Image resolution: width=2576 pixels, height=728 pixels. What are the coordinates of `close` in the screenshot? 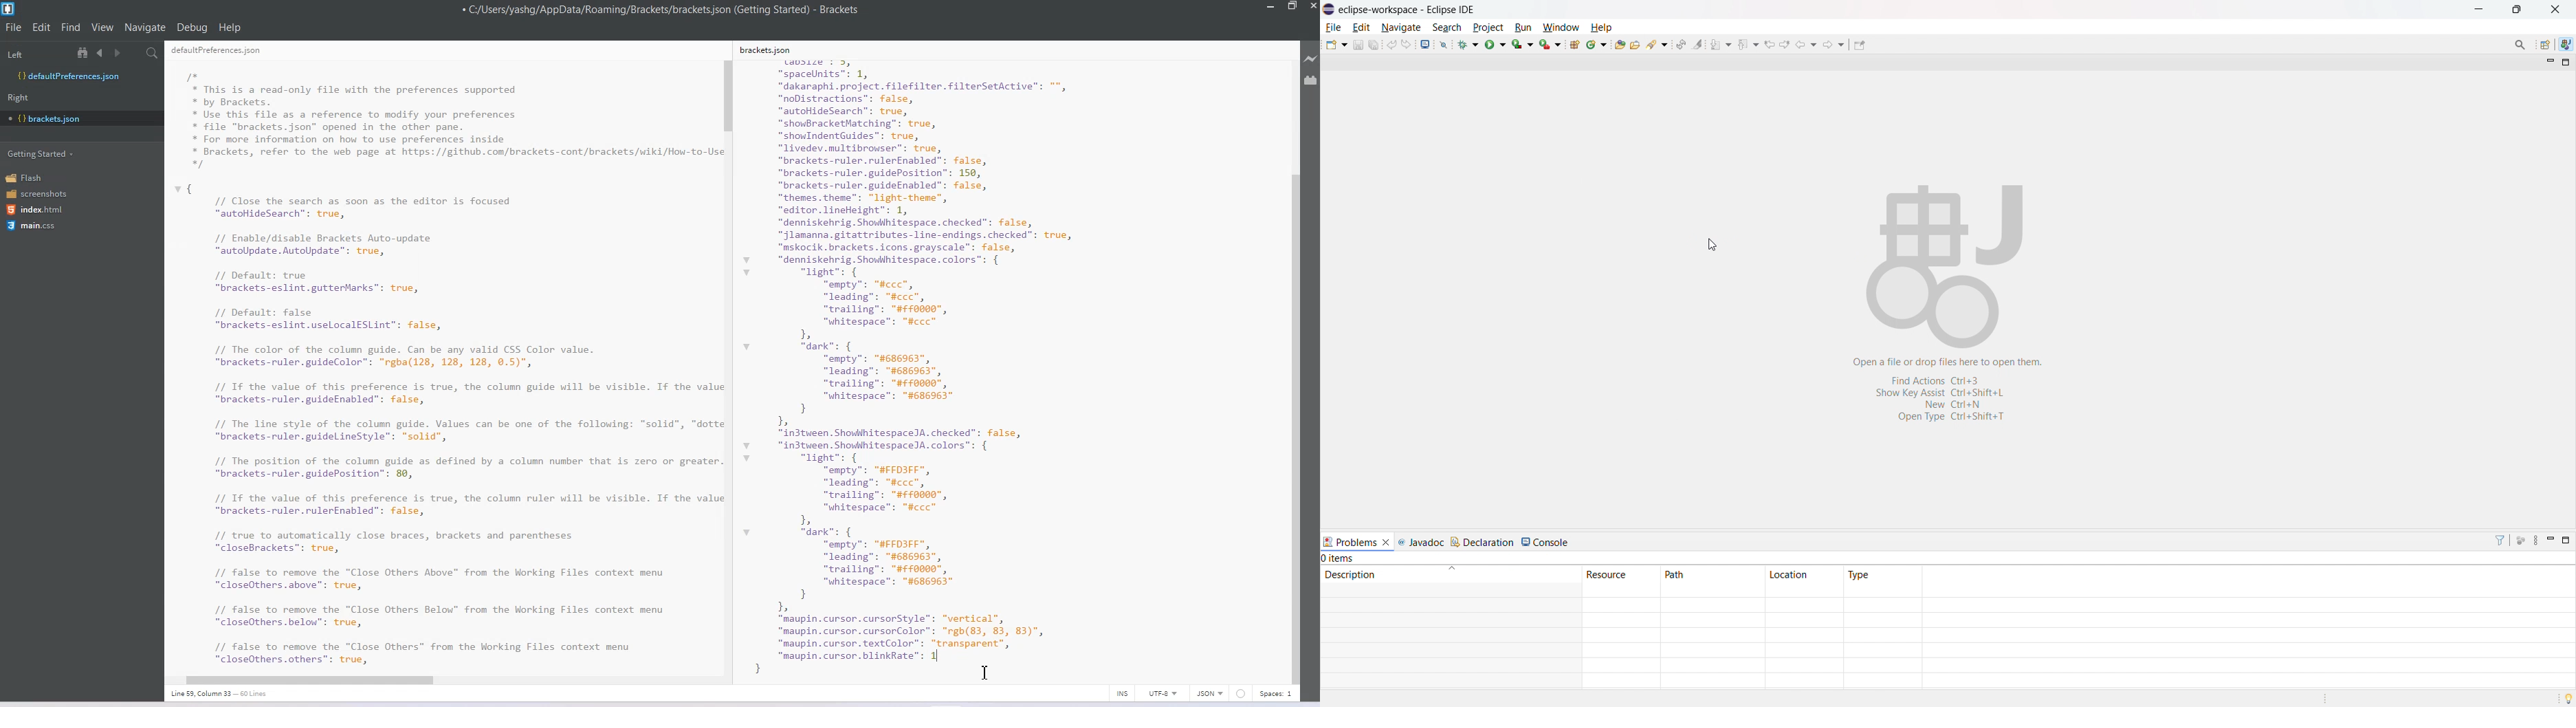 It's located at (2555, 10).